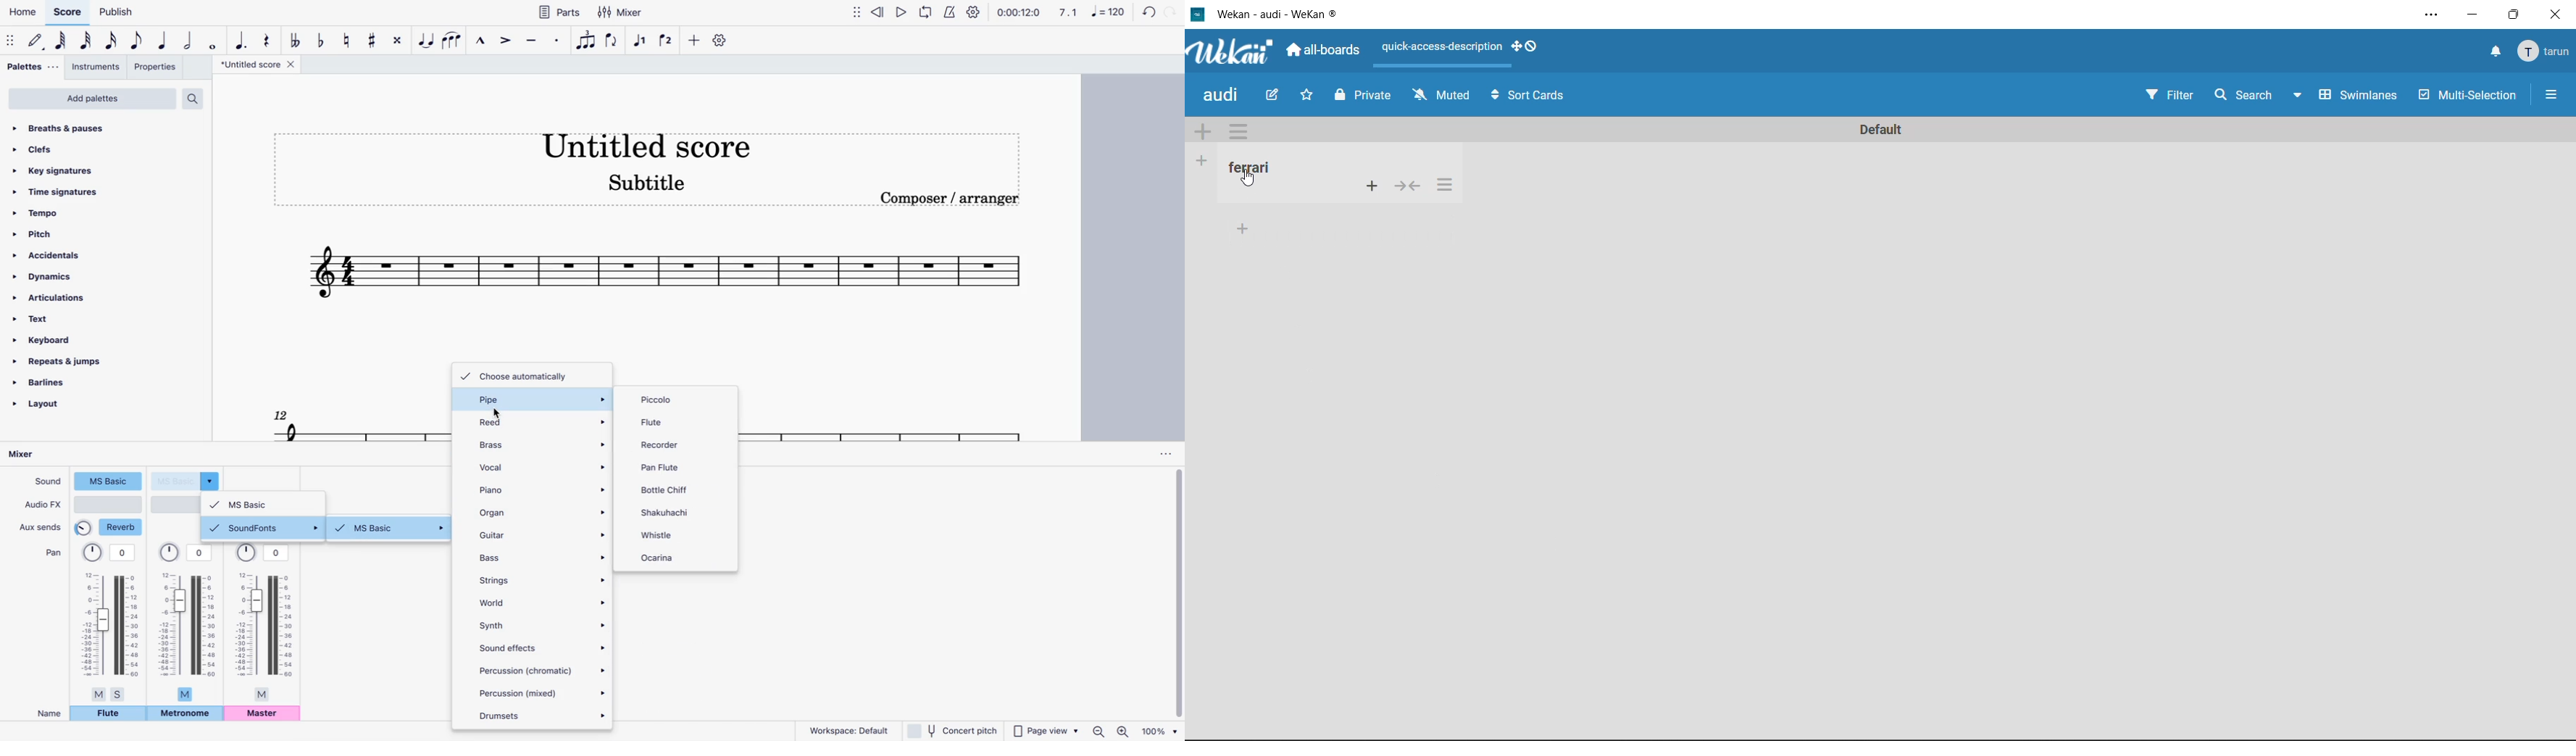 The height and width of the screenshot is (756, 2576). What do you see at coordinates (1440, 47) in the screenshot?
I see `quick-access-description` at bounding box center [1440, 47].